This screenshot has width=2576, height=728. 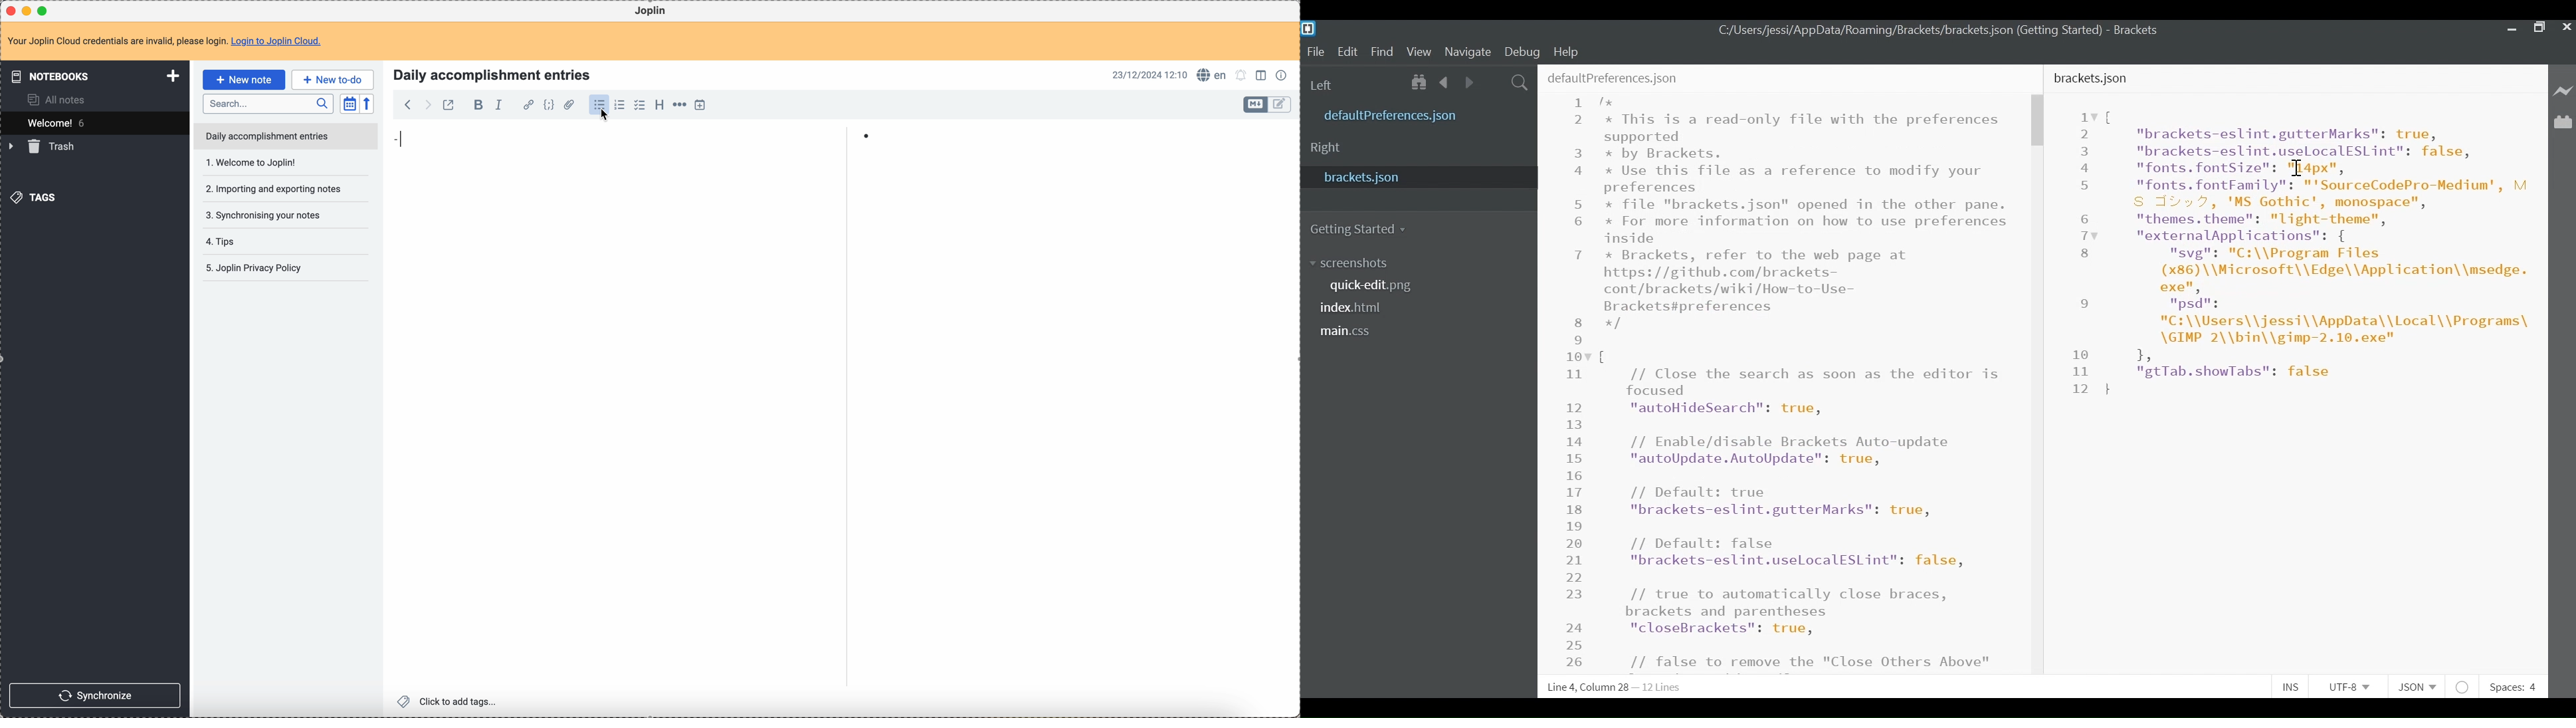 I want to click on close Joplin, so click(x=12, y=11).